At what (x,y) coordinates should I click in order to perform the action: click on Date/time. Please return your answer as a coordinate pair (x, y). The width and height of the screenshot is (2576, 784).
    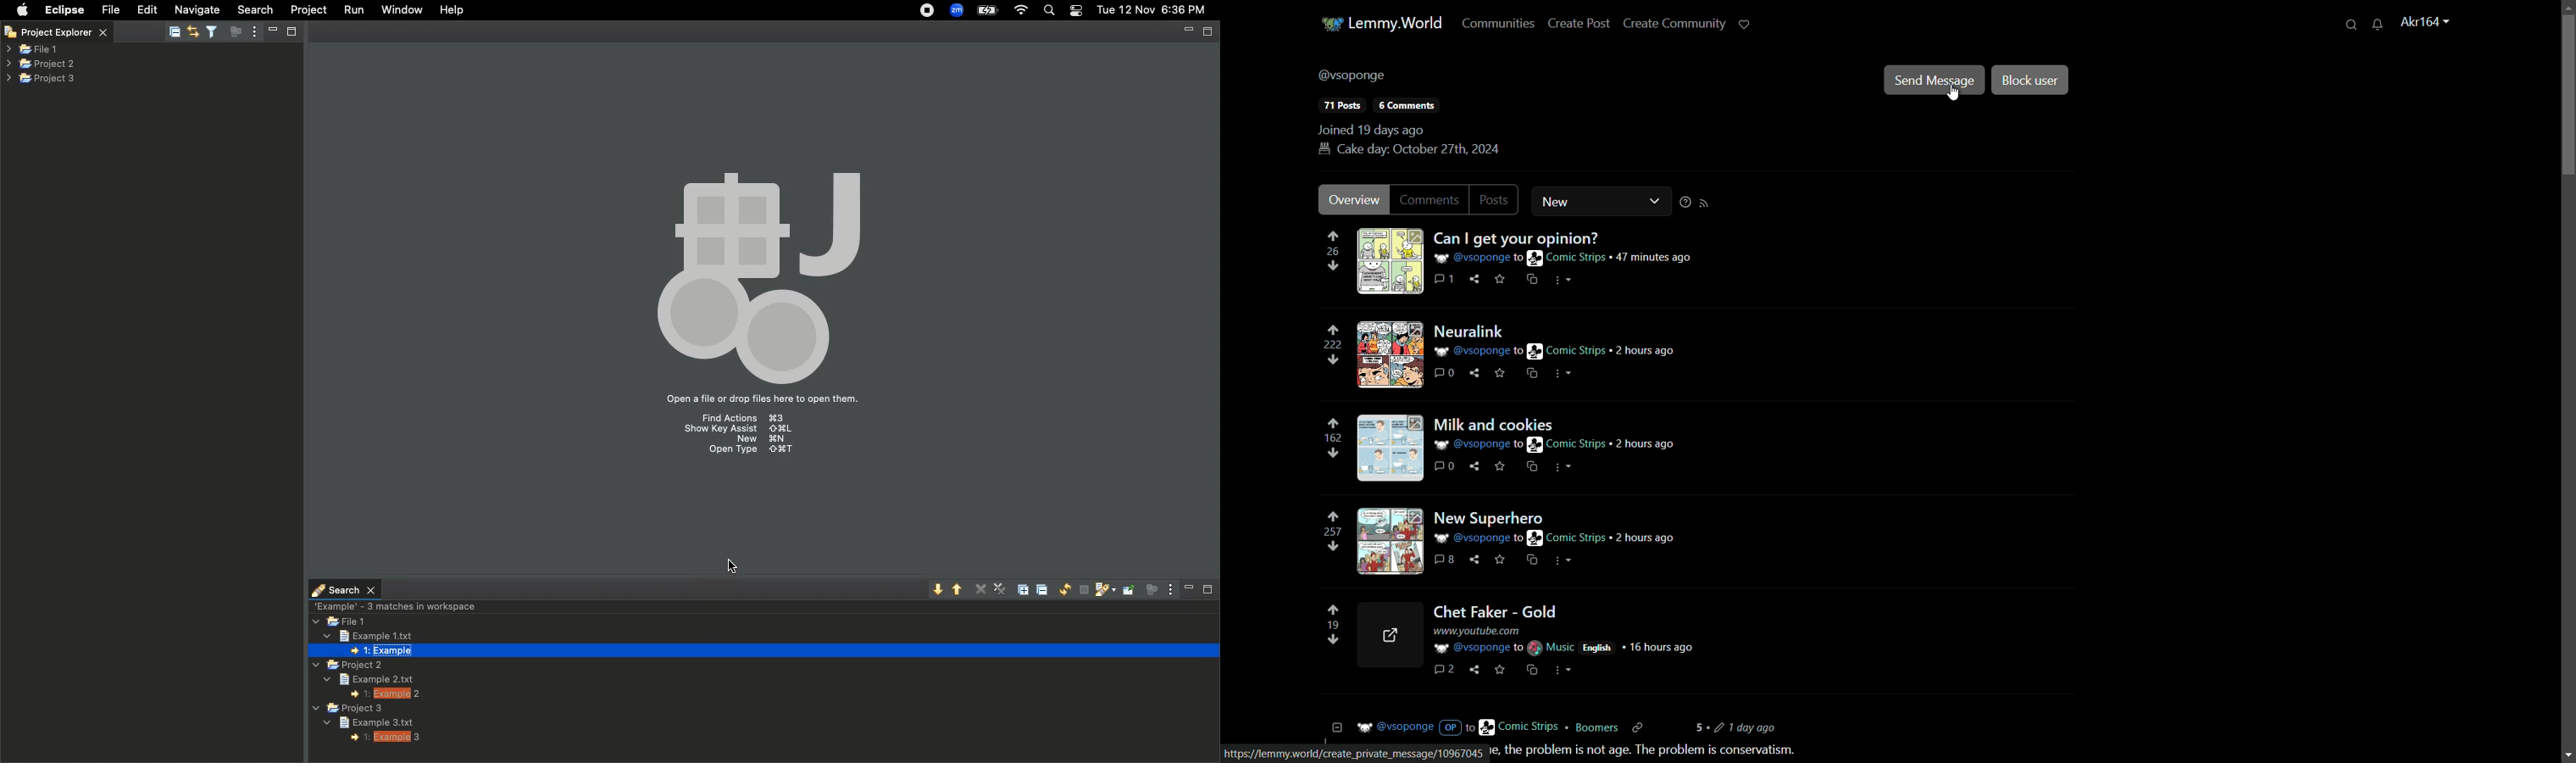
    Looking at the image, I should click on (1152, 9).